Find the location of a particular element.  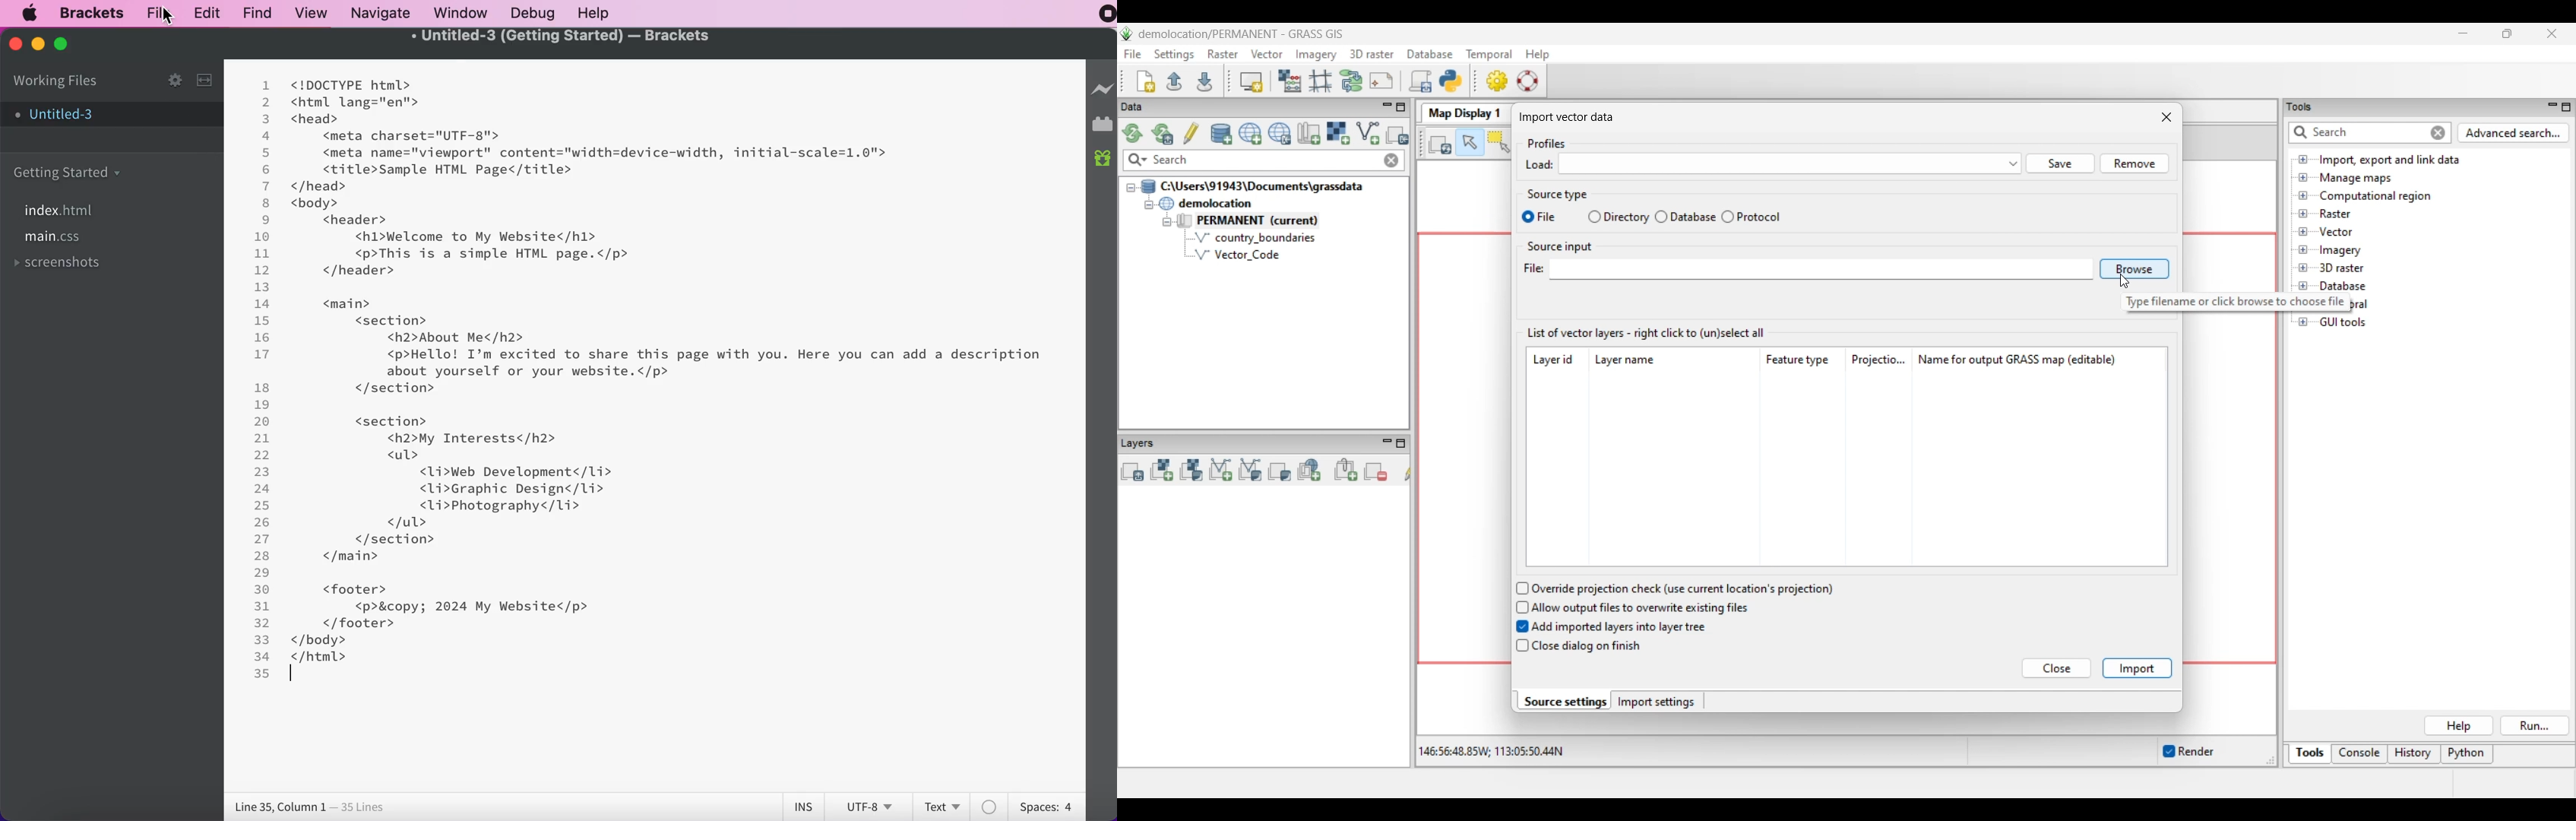

close is located at coordinates (17, 45).